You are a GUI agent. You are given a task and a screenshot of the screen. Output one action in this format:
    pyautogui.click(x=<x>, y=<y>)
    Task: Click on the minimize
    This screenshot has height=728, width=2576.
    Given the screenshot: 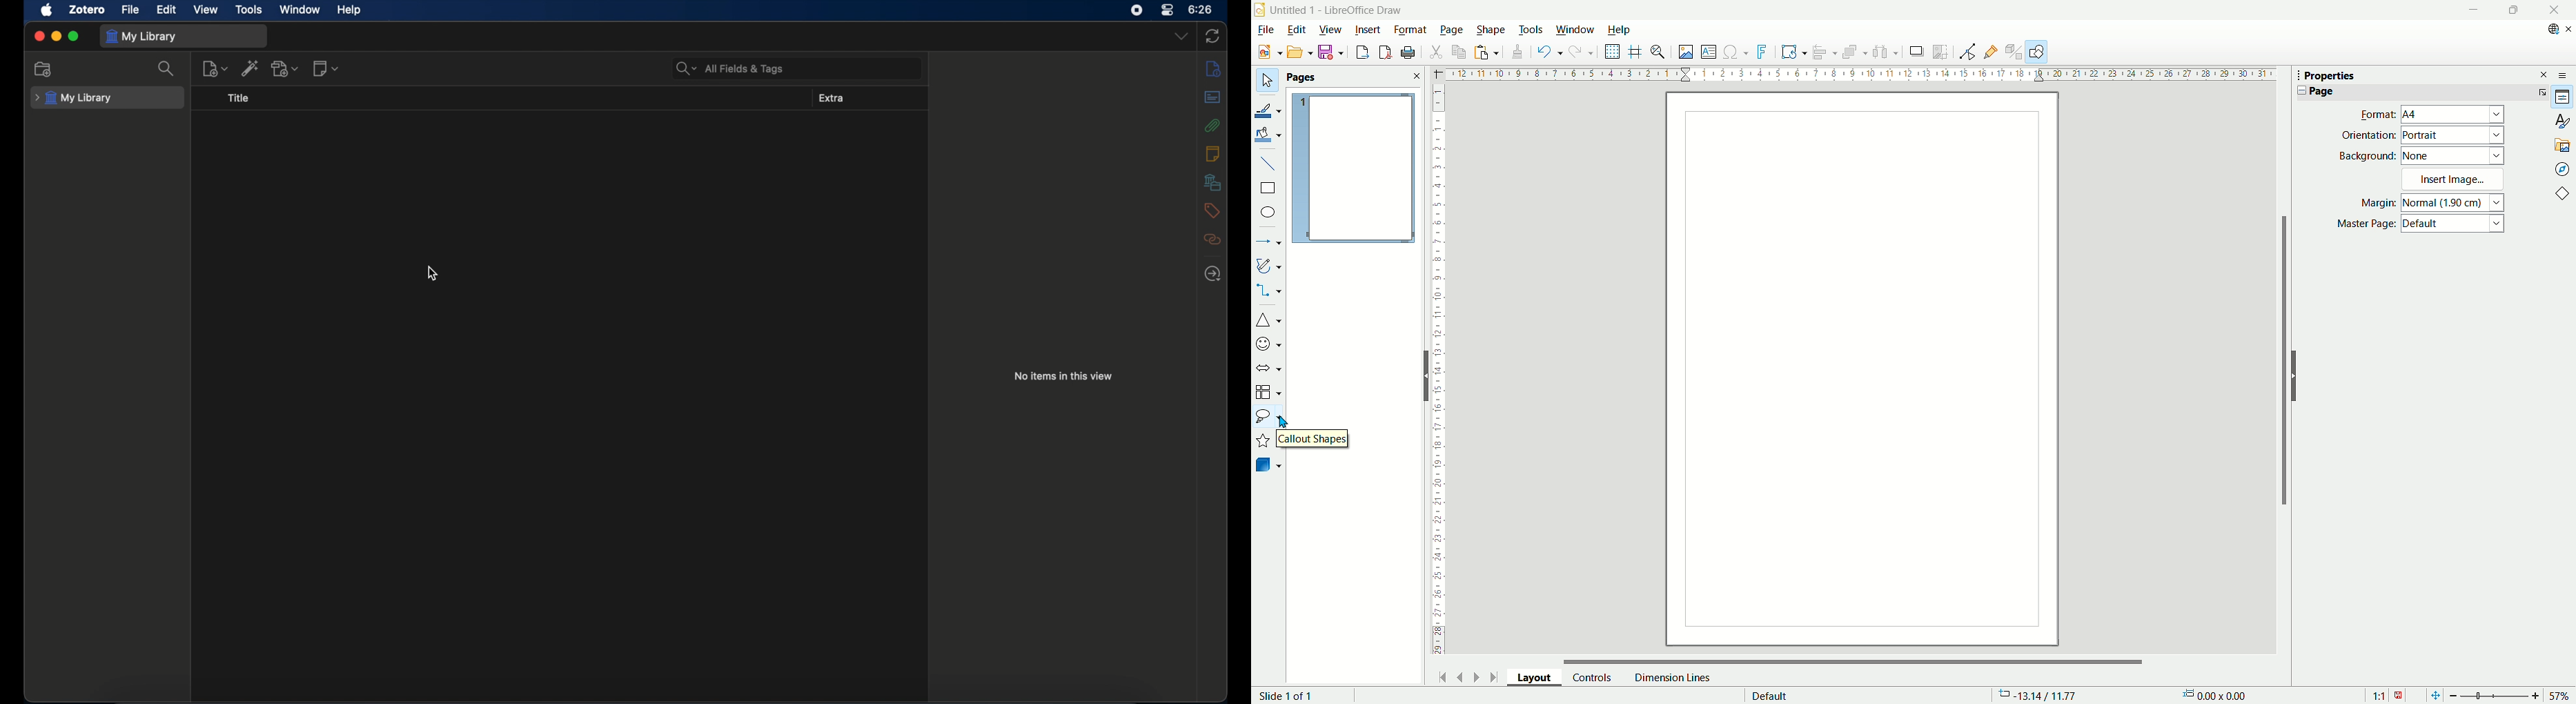 What is the action you would take?
    pyautogui.click(x=56, y=35)
    